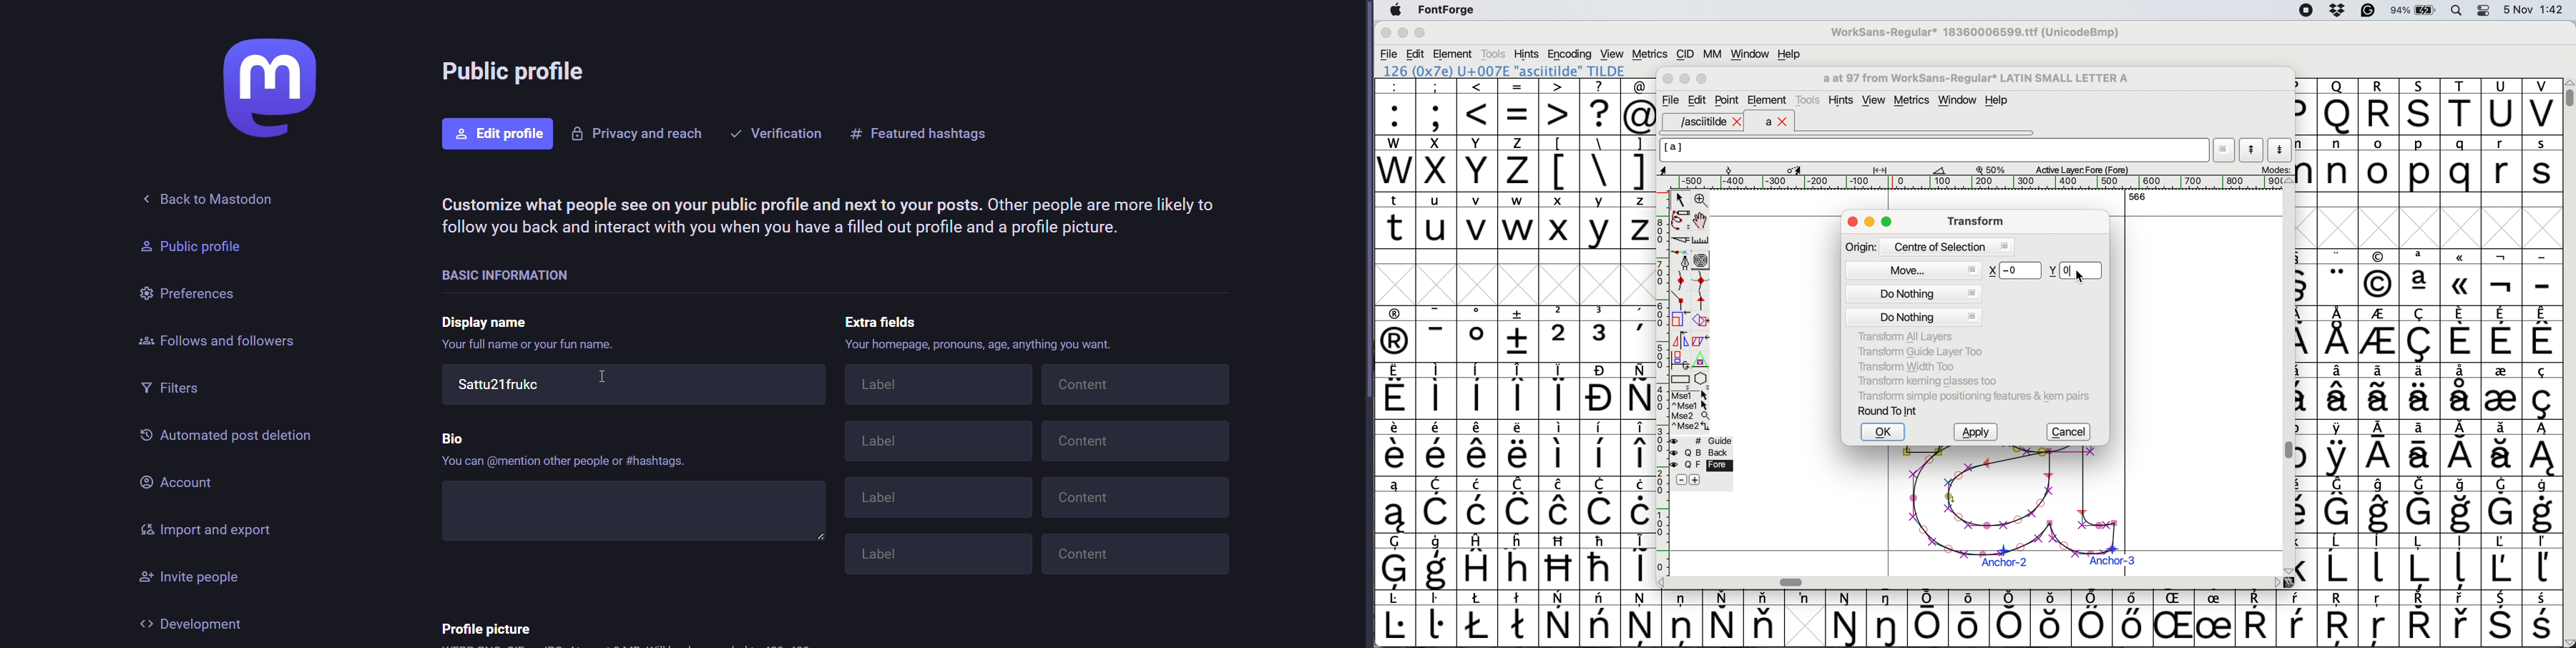 The image size is (2576, 672). Describe the element at coordinates (451, 437) in the screenshot. I see `bio` at that location.